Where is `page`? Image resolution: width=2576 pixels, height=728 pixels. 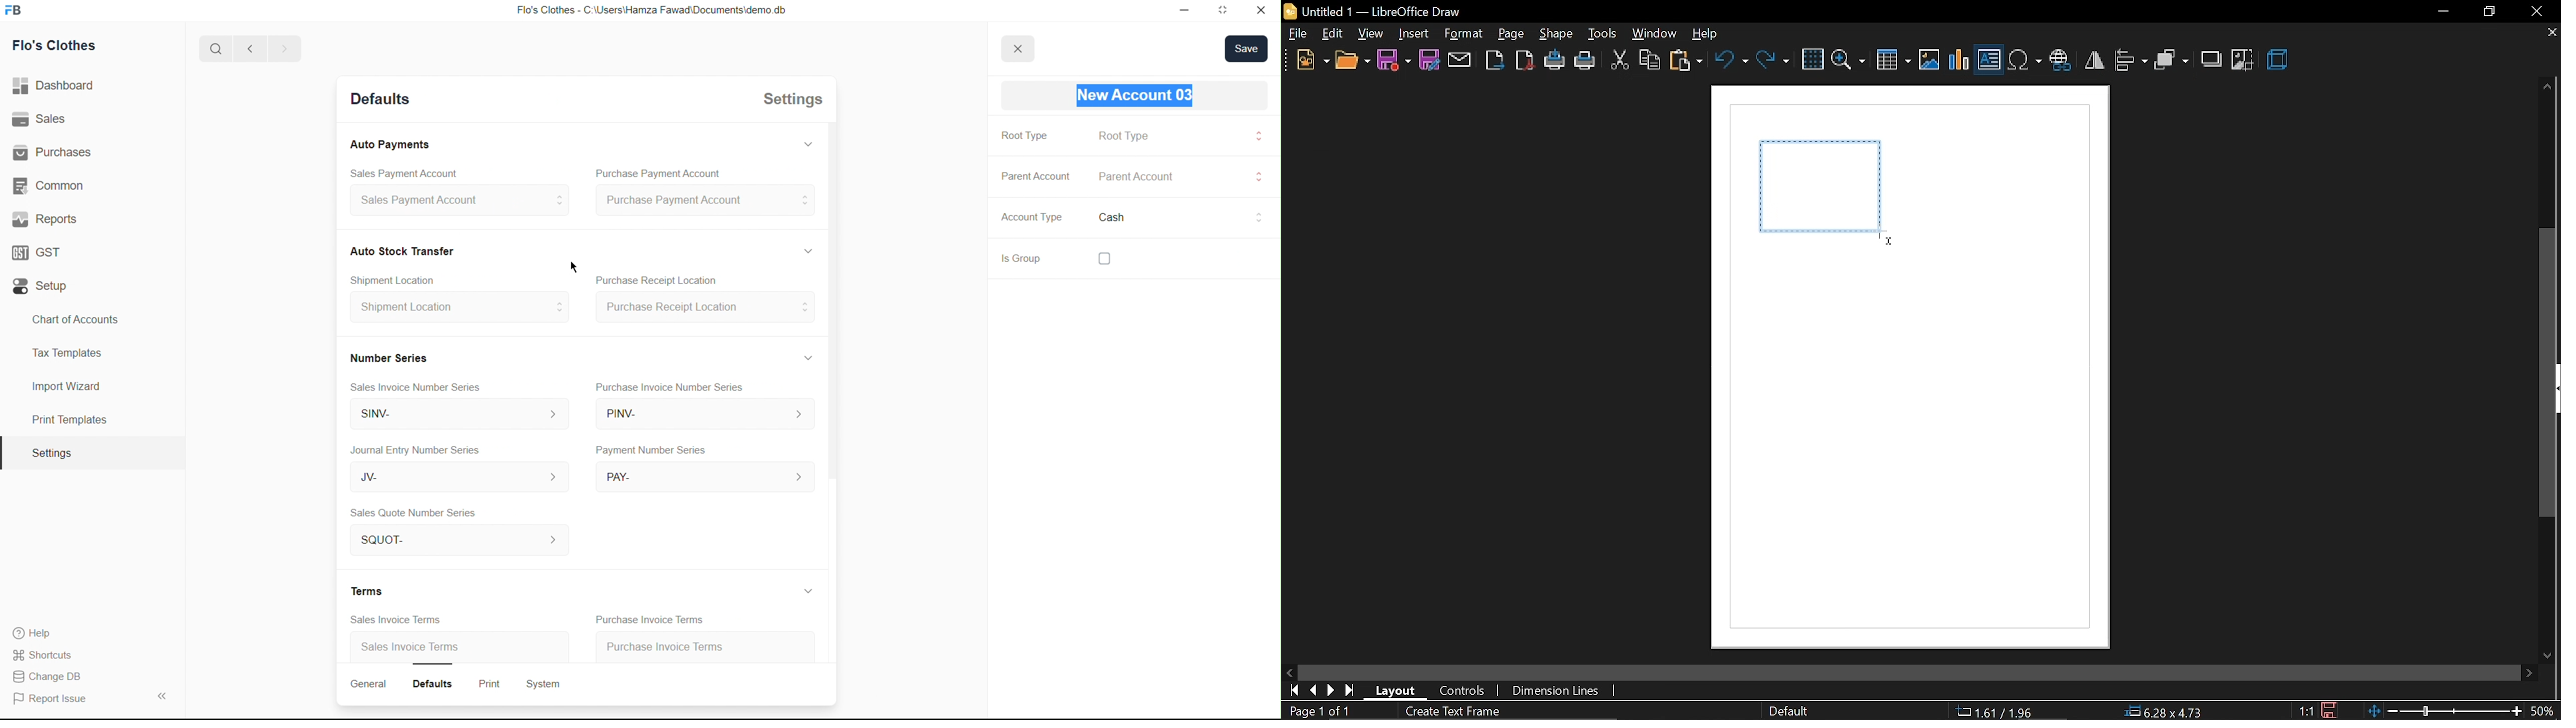
page is located at coordinates (1511, 34).